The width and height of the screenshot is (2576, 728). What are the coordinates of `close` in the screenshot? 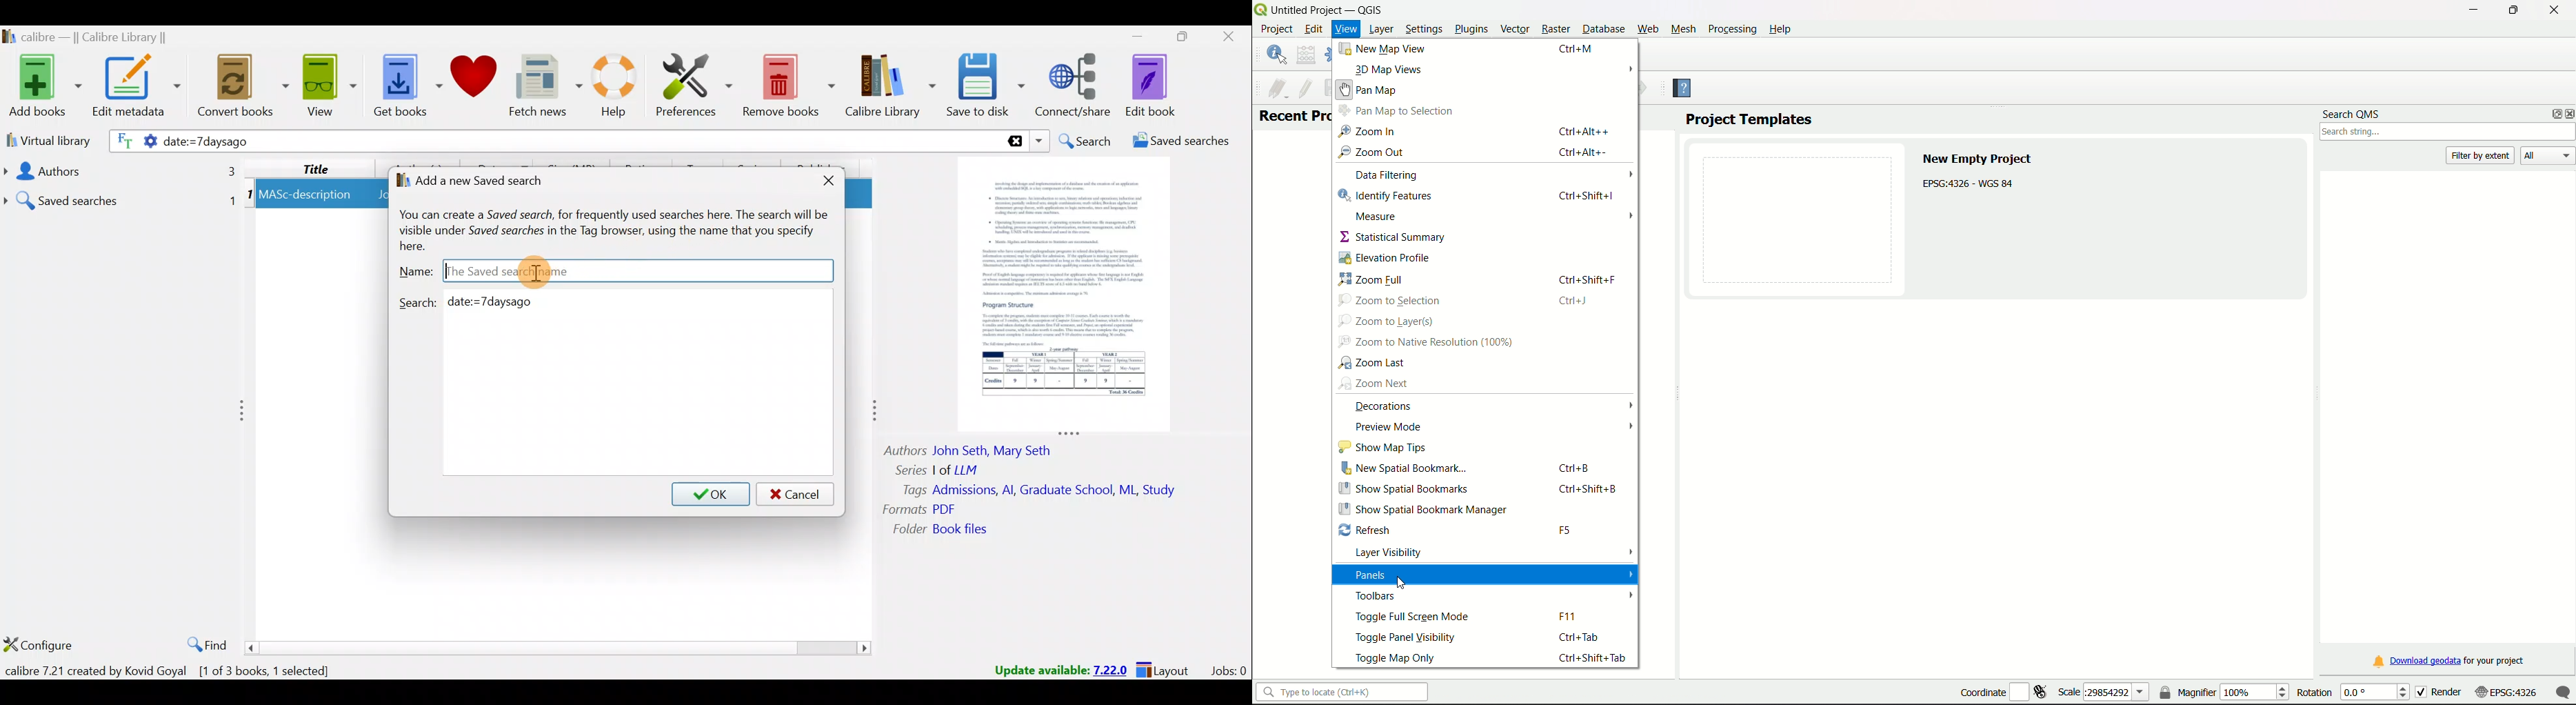 It's located at (2568, 115).